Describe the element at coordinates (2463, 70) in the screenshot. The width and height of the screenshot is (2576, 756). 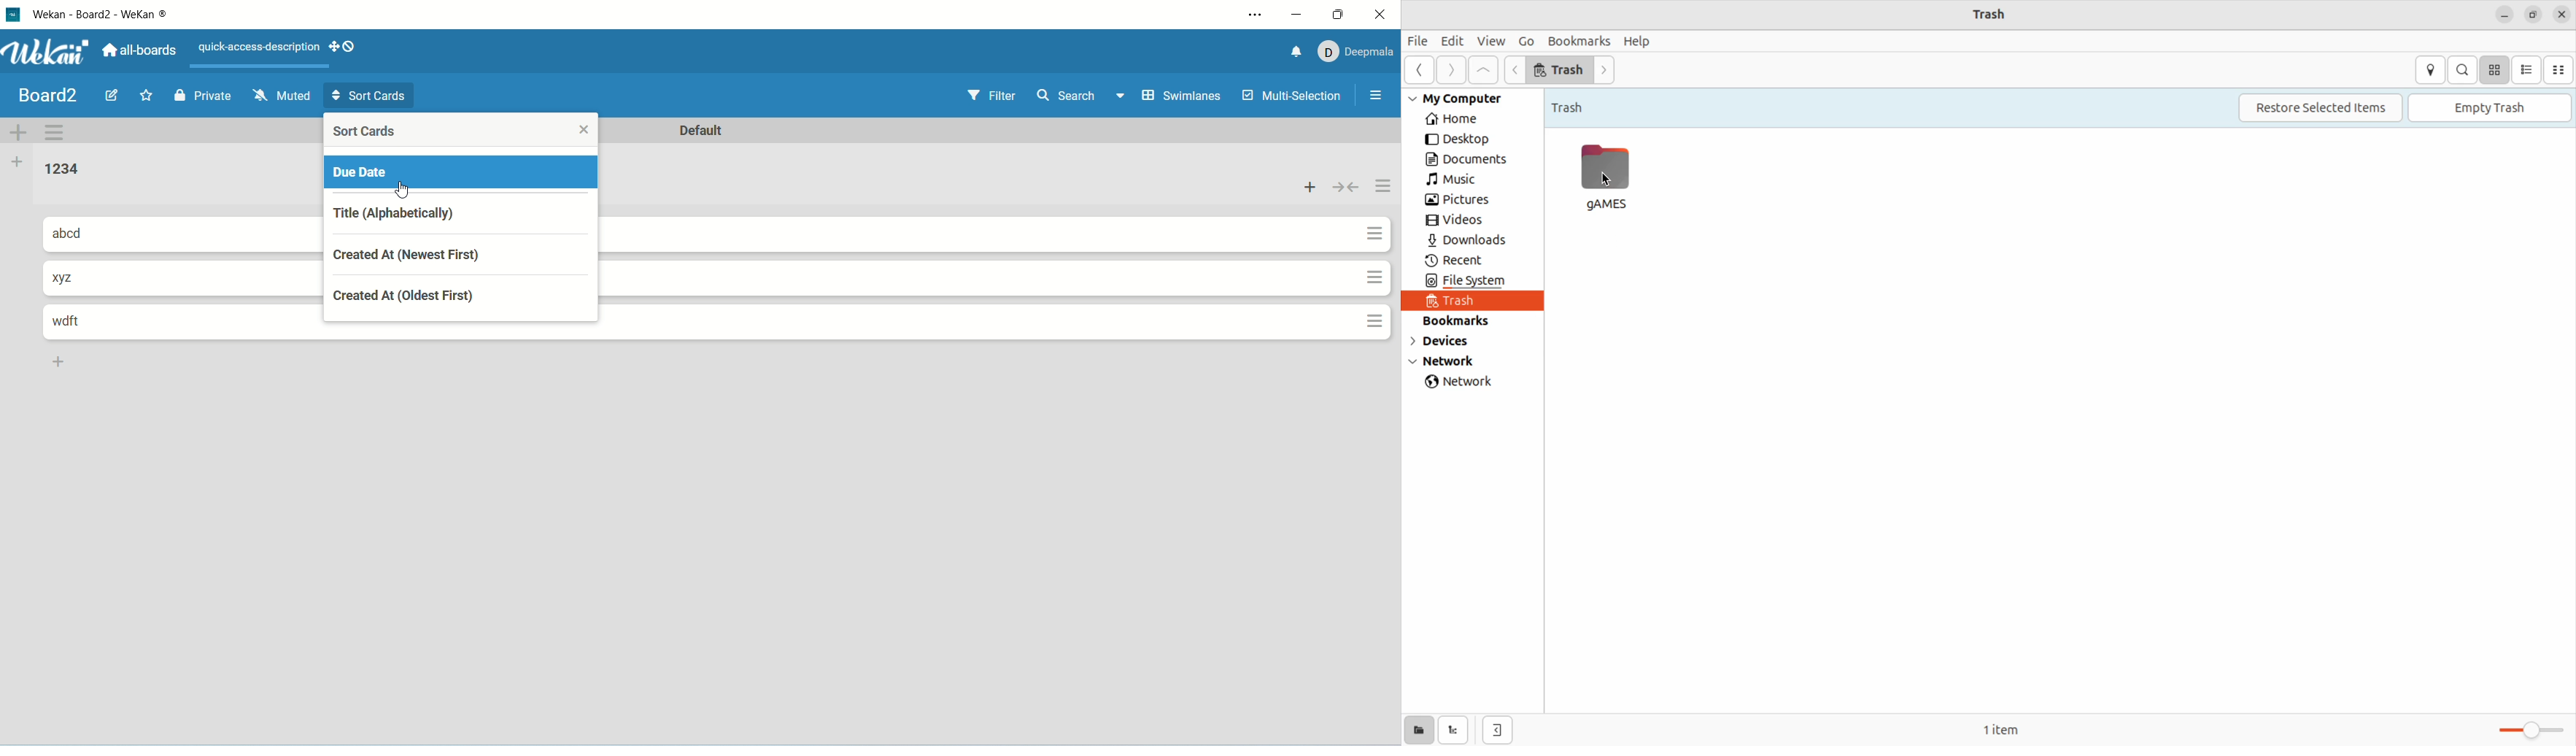
I see `search` at that location.